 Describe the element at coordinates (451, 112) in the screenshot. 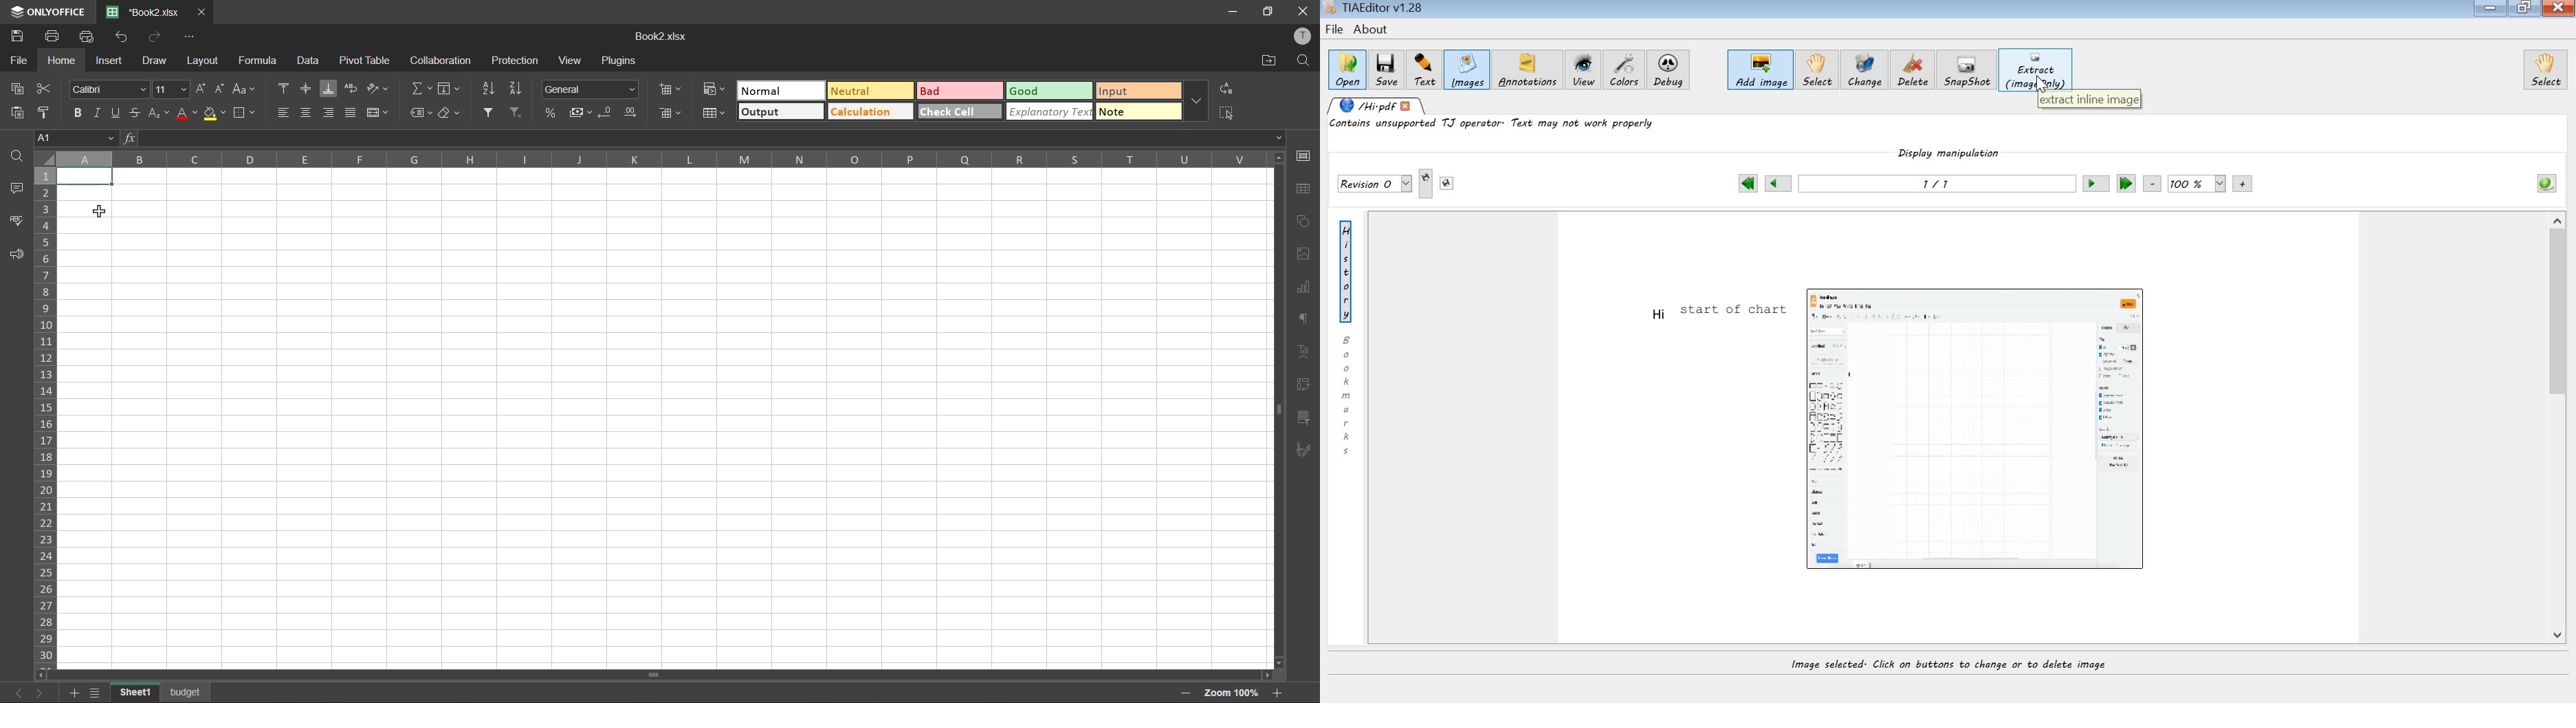

I see `clear` at that location.